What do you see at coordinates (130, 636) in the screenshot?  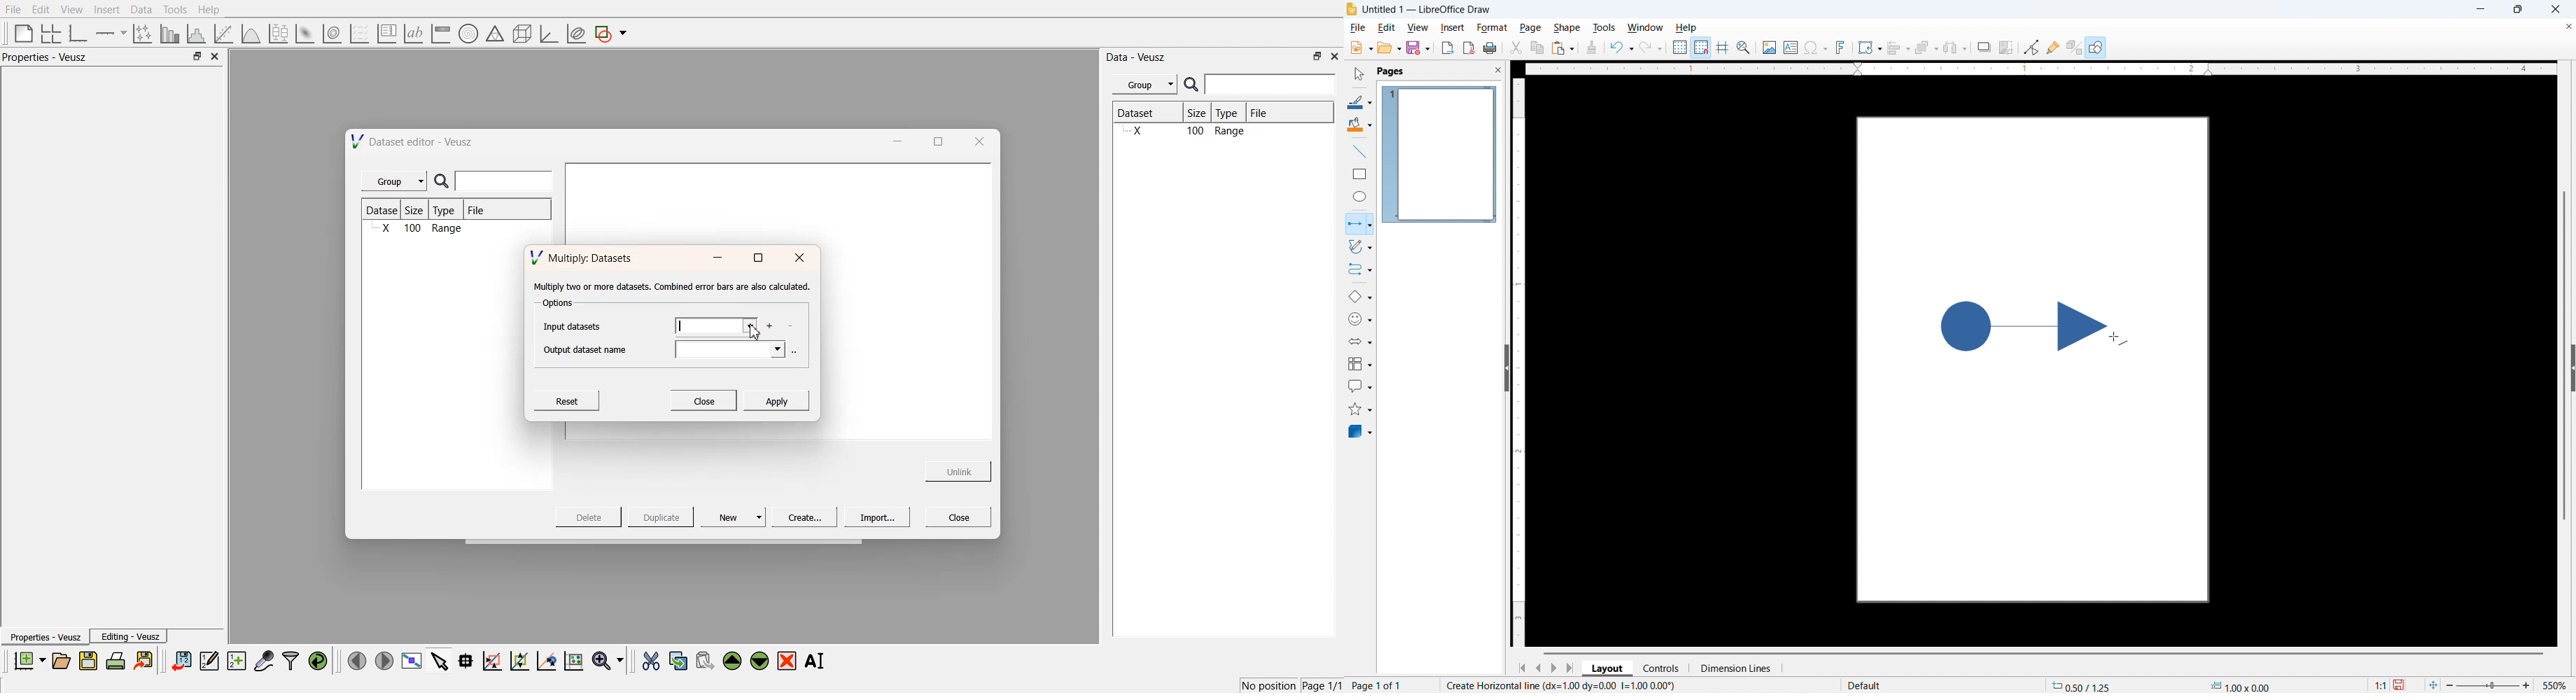 I see `Editing - Veusz` at bounding box center [130, 636].